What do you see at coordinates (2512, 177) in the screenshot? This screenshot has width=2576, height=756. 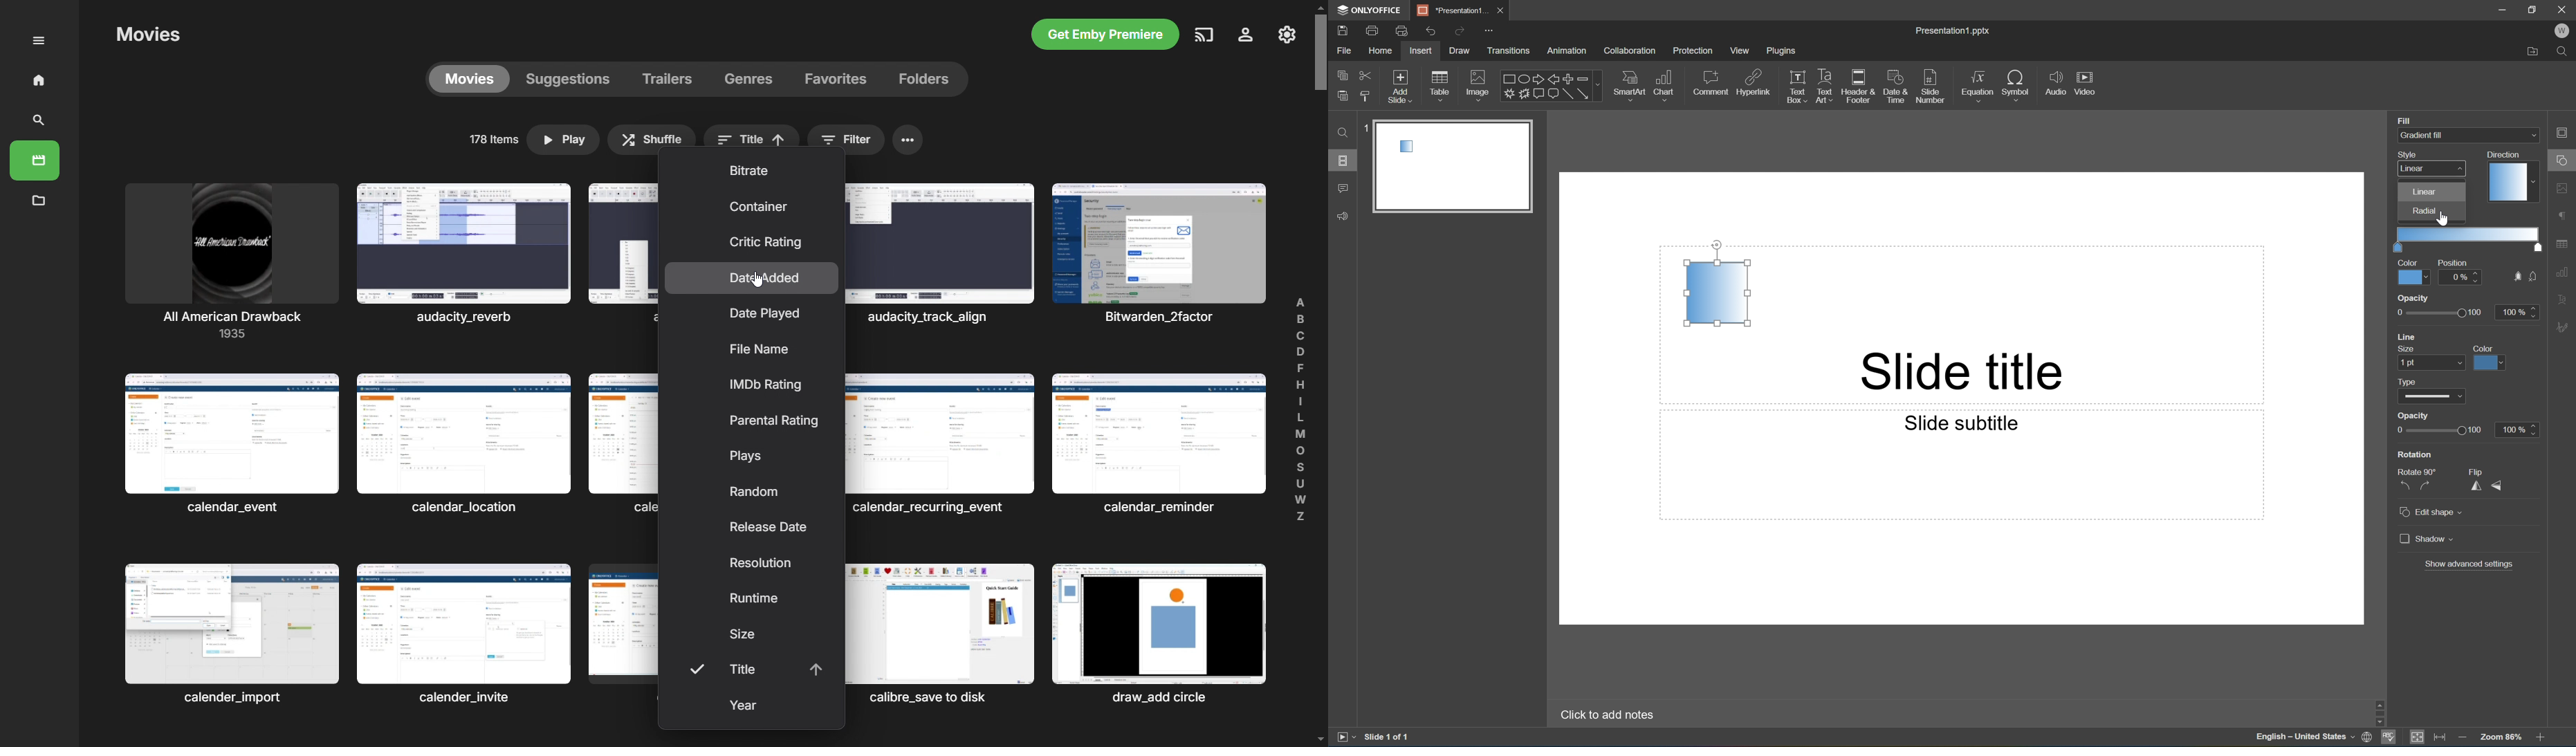 I see `Direction` at bounding box center [2512, 177].